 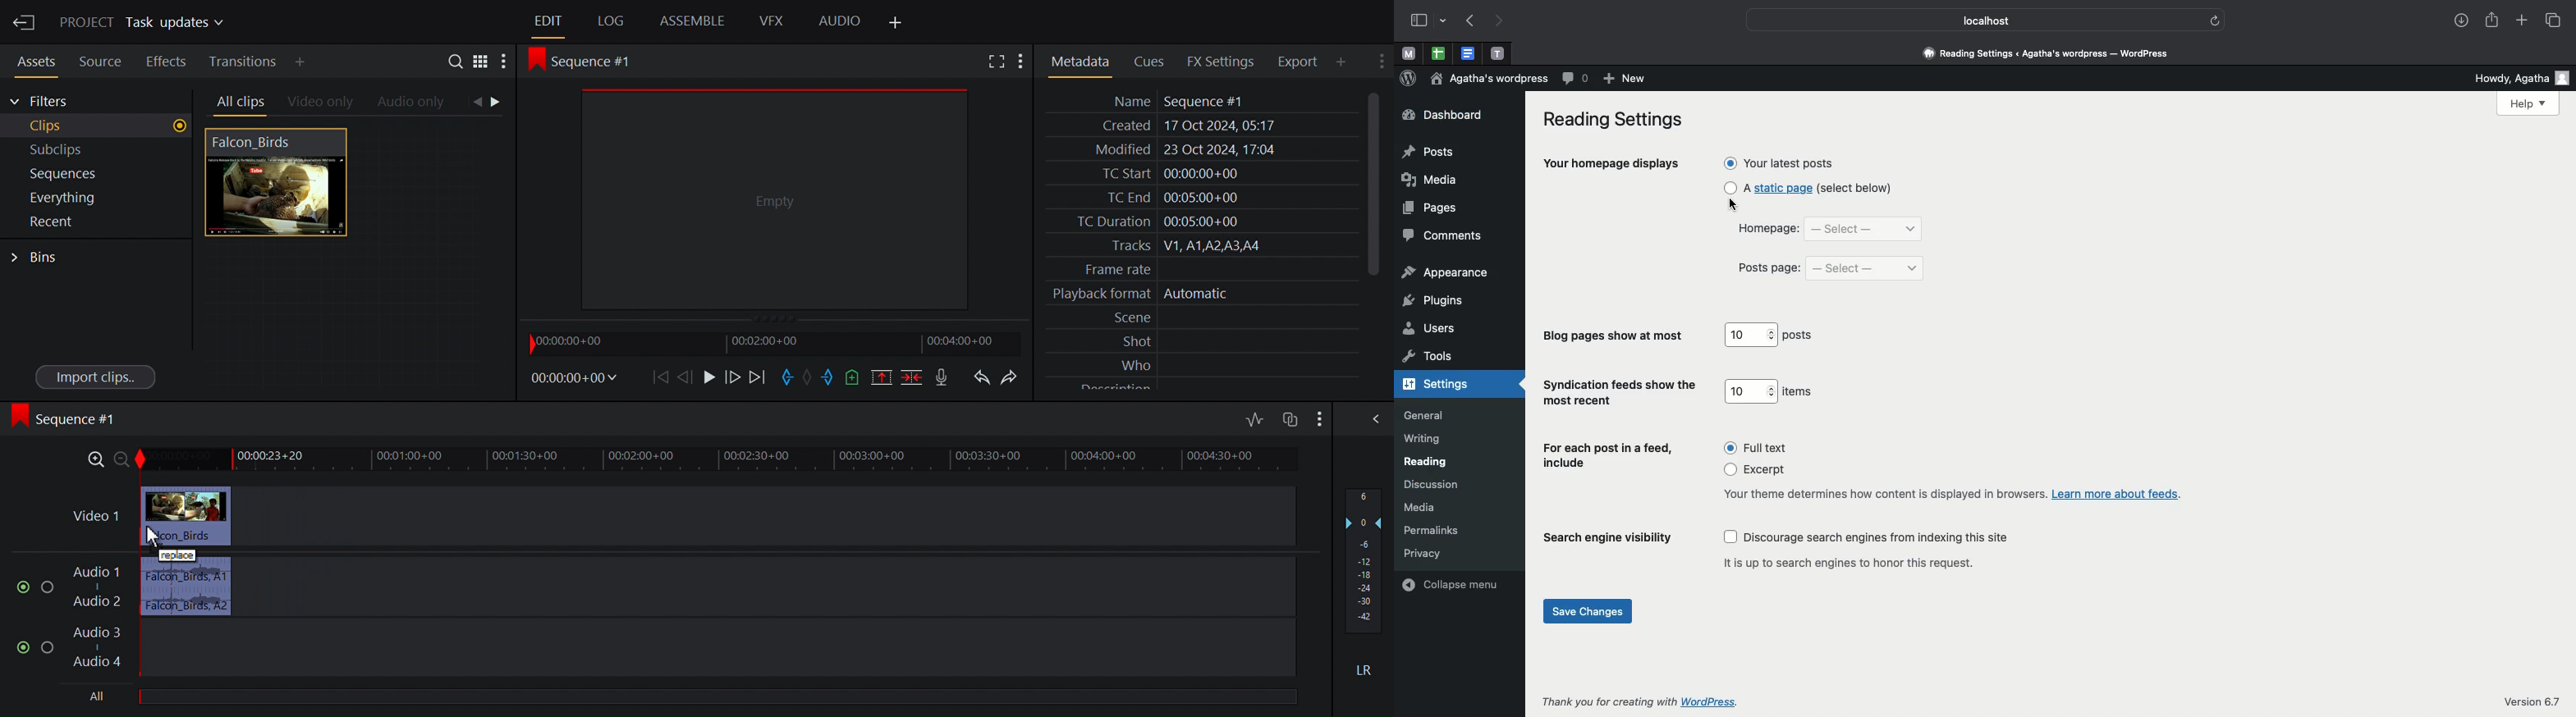 What do you see at coordinates (1471, 53) in the screenshot?
I see `Pinned tabs` at bounding box center [1471, 53].